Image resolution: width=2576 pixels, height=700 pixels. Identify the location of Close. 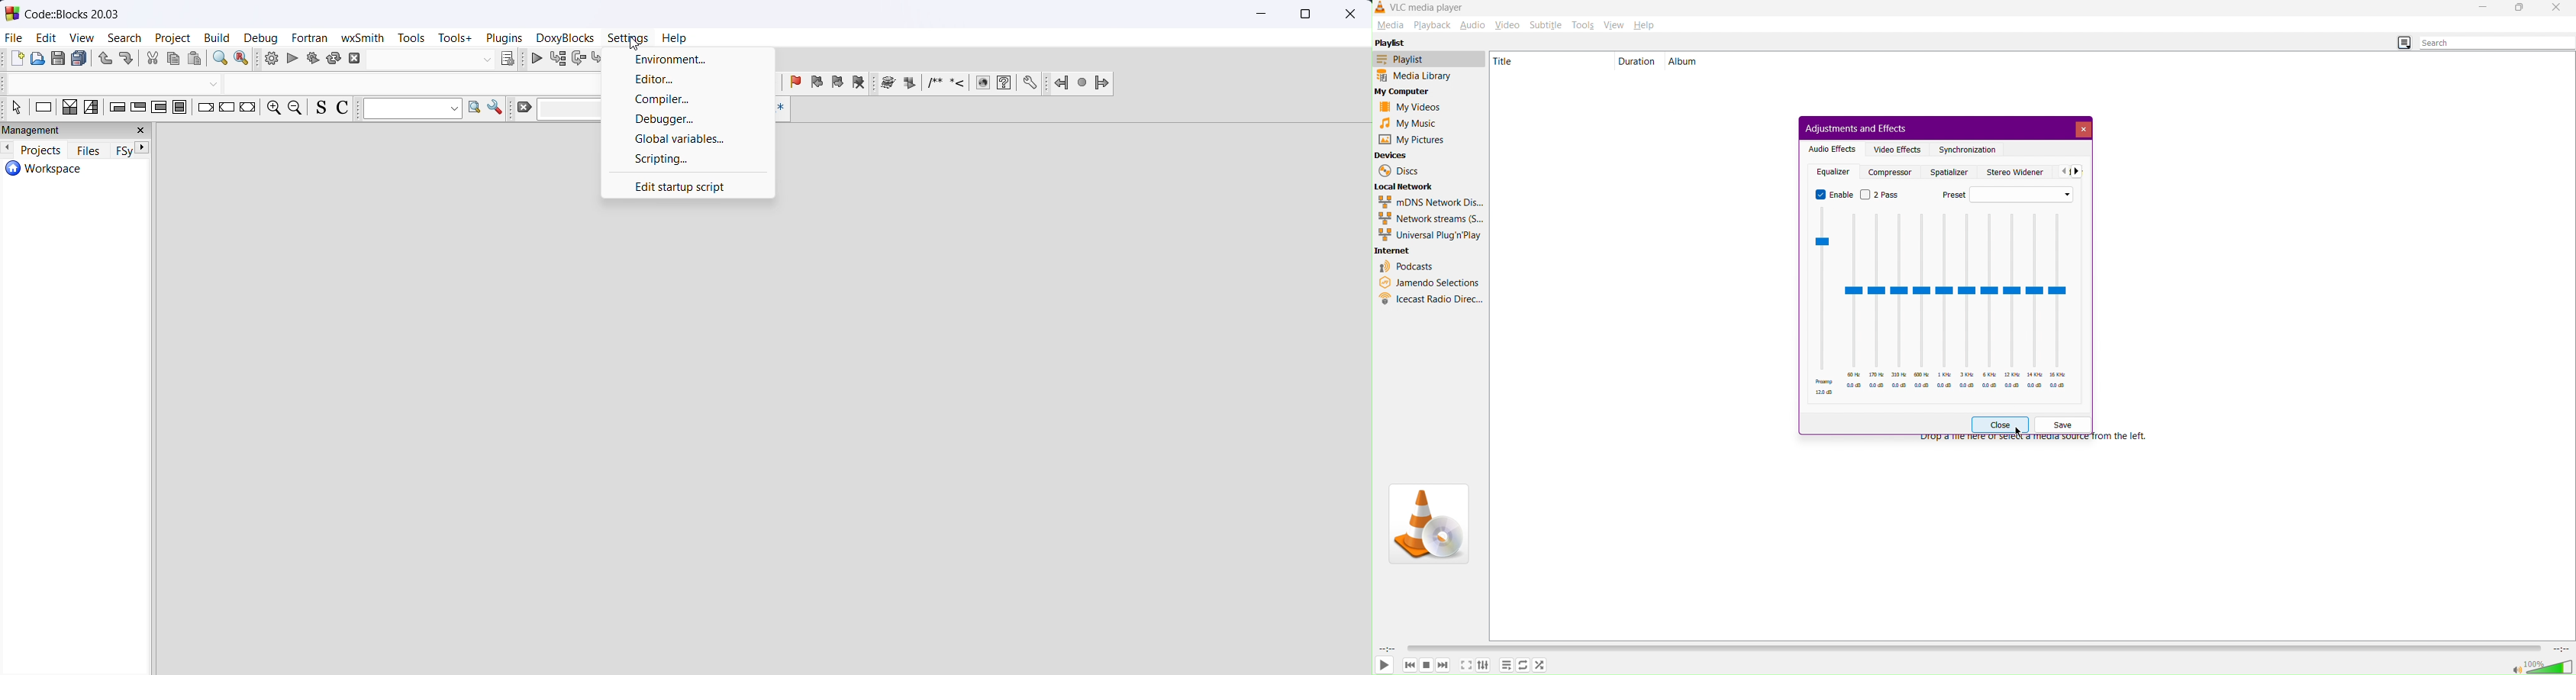
(2560, 9).